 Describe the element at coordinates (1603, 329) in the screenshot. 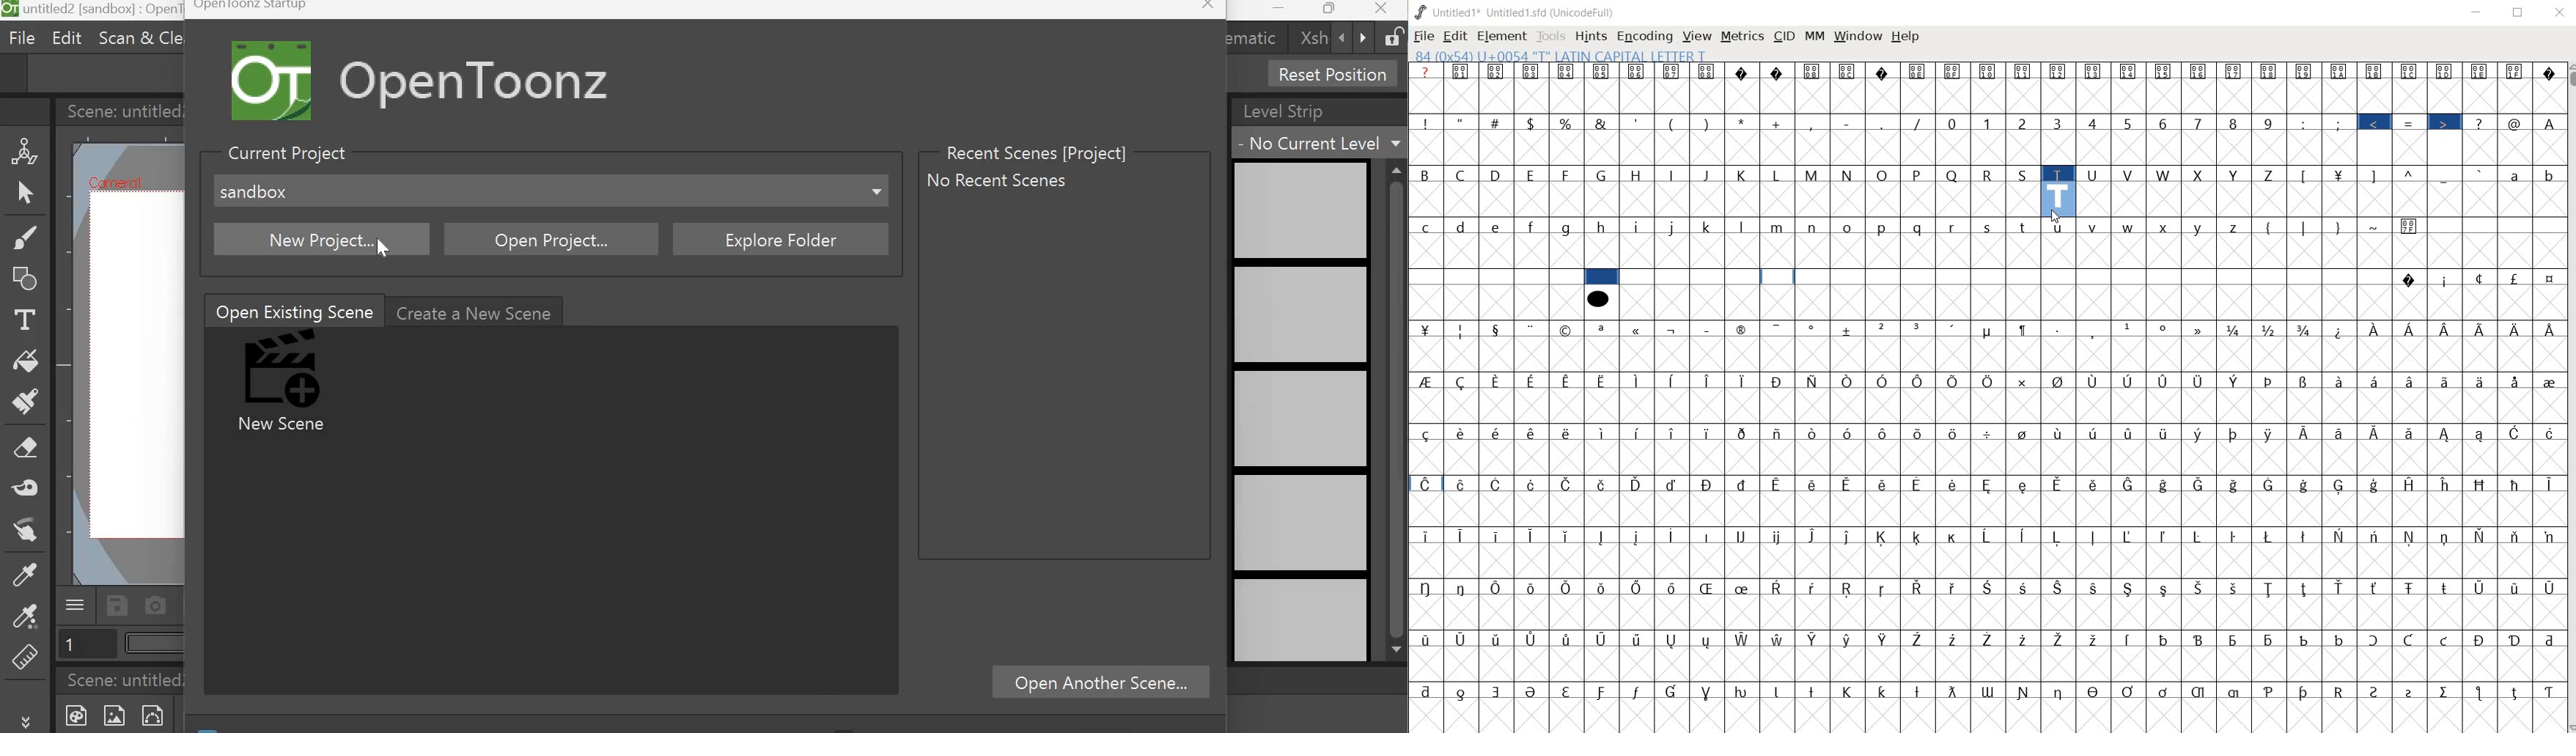

I see `Symbol` at that location.